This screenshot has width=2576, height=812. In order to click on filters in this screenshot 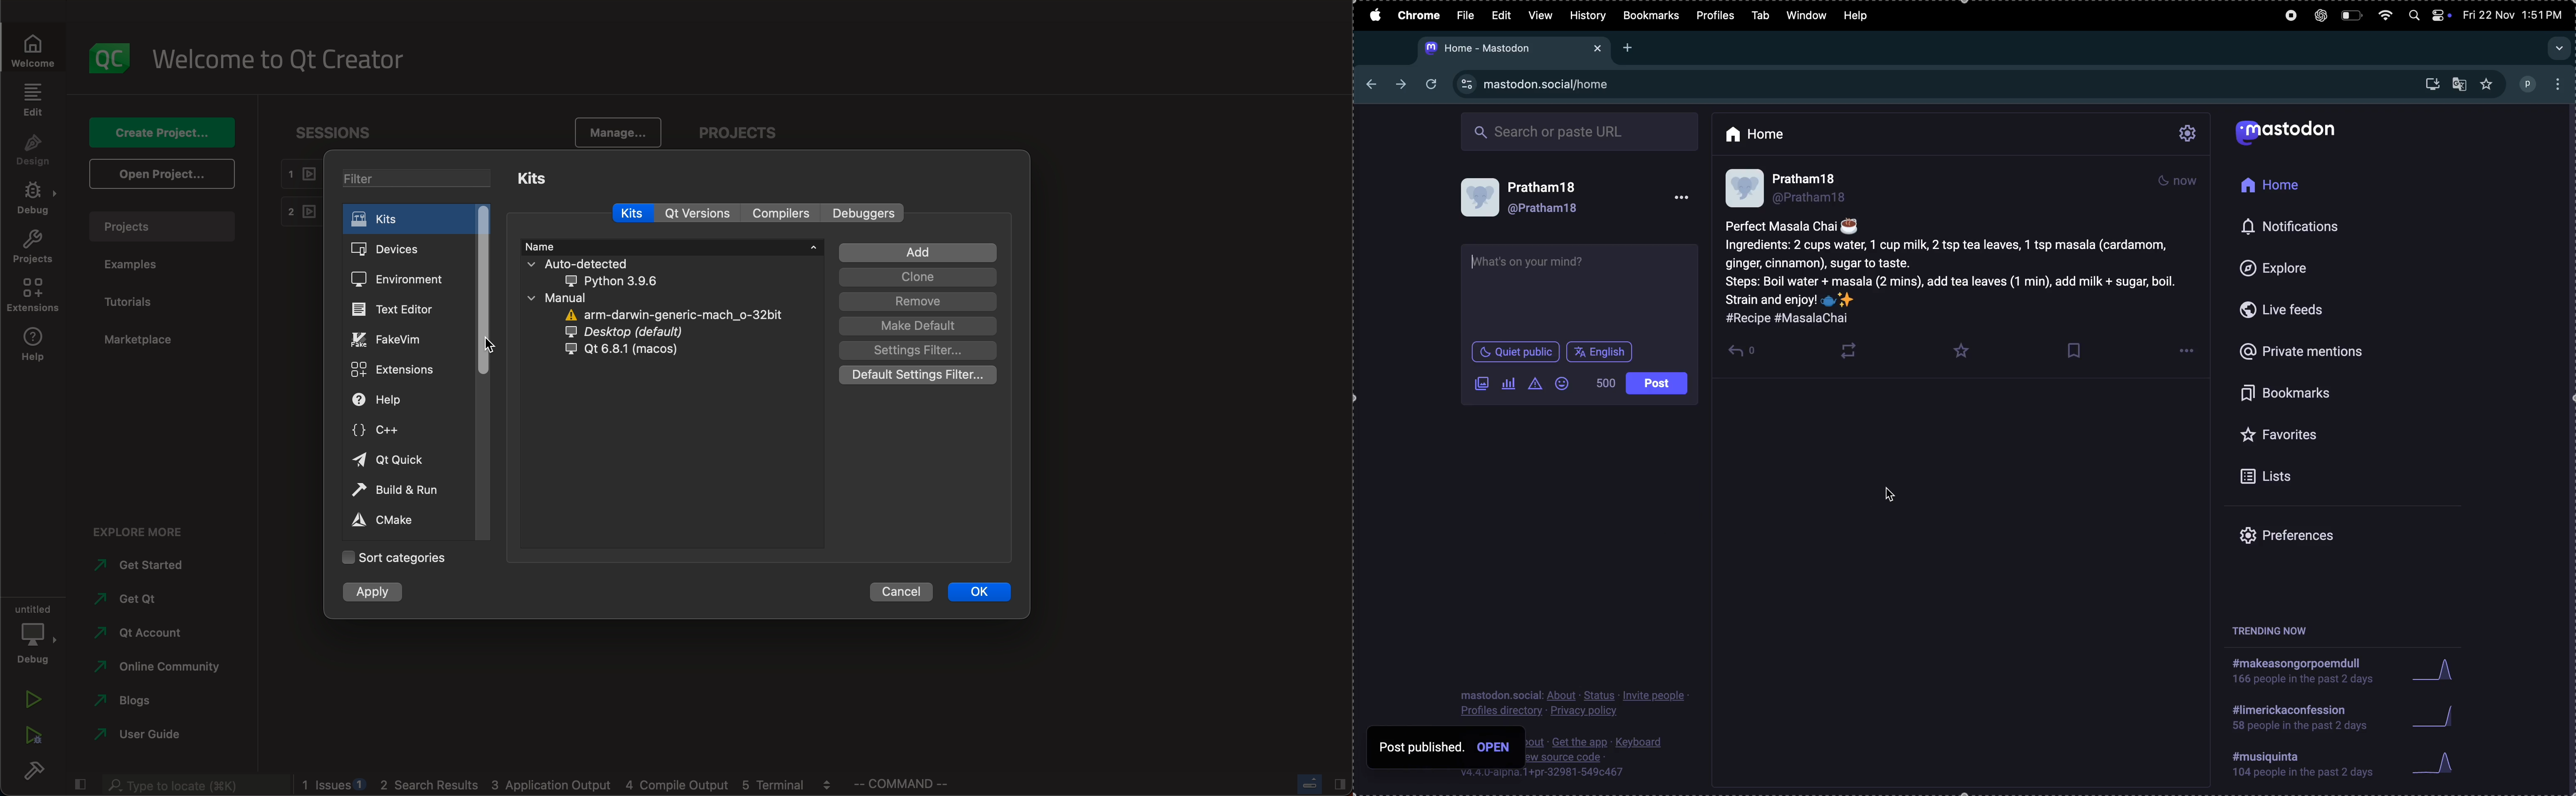, I will do `click(418, 178)`.